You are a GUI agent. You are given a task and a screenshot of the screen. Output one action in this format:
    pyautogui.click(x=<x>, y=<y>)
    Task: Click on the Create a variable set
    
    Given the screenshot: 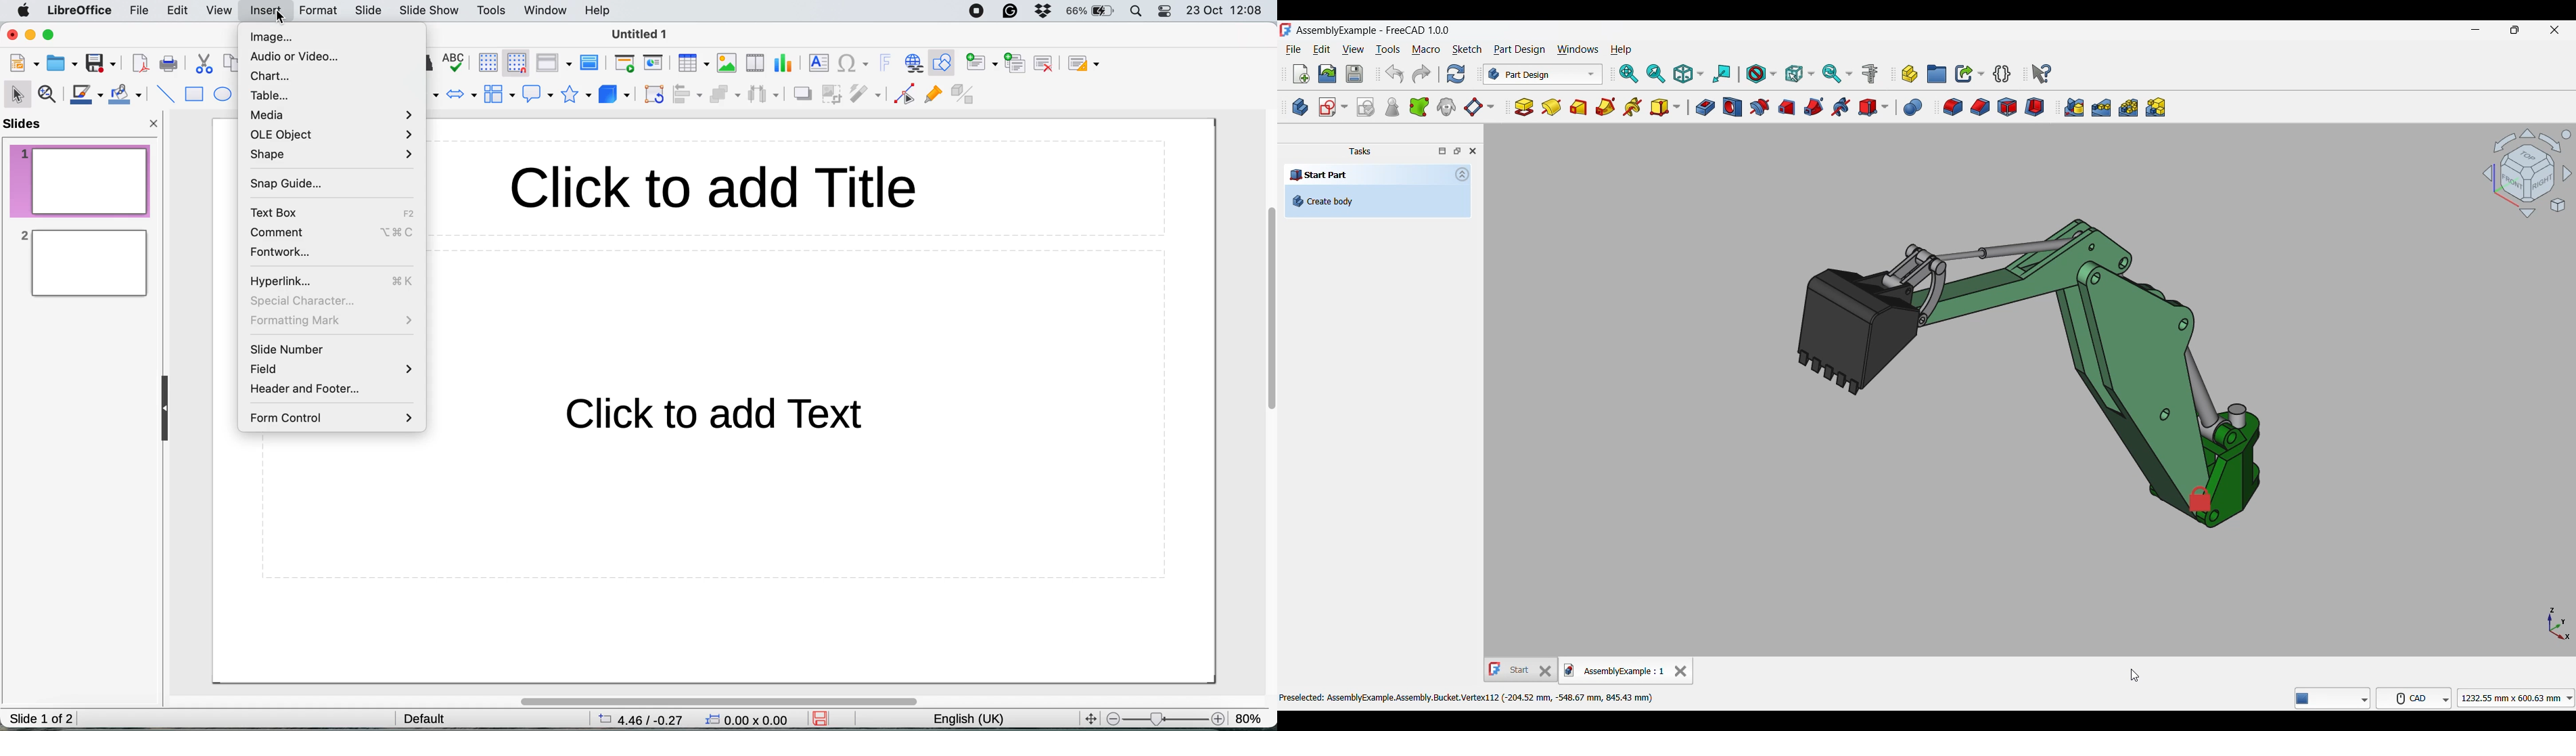 What is the action you would take?
    pyautogui.click(x=2002, y=74)
    